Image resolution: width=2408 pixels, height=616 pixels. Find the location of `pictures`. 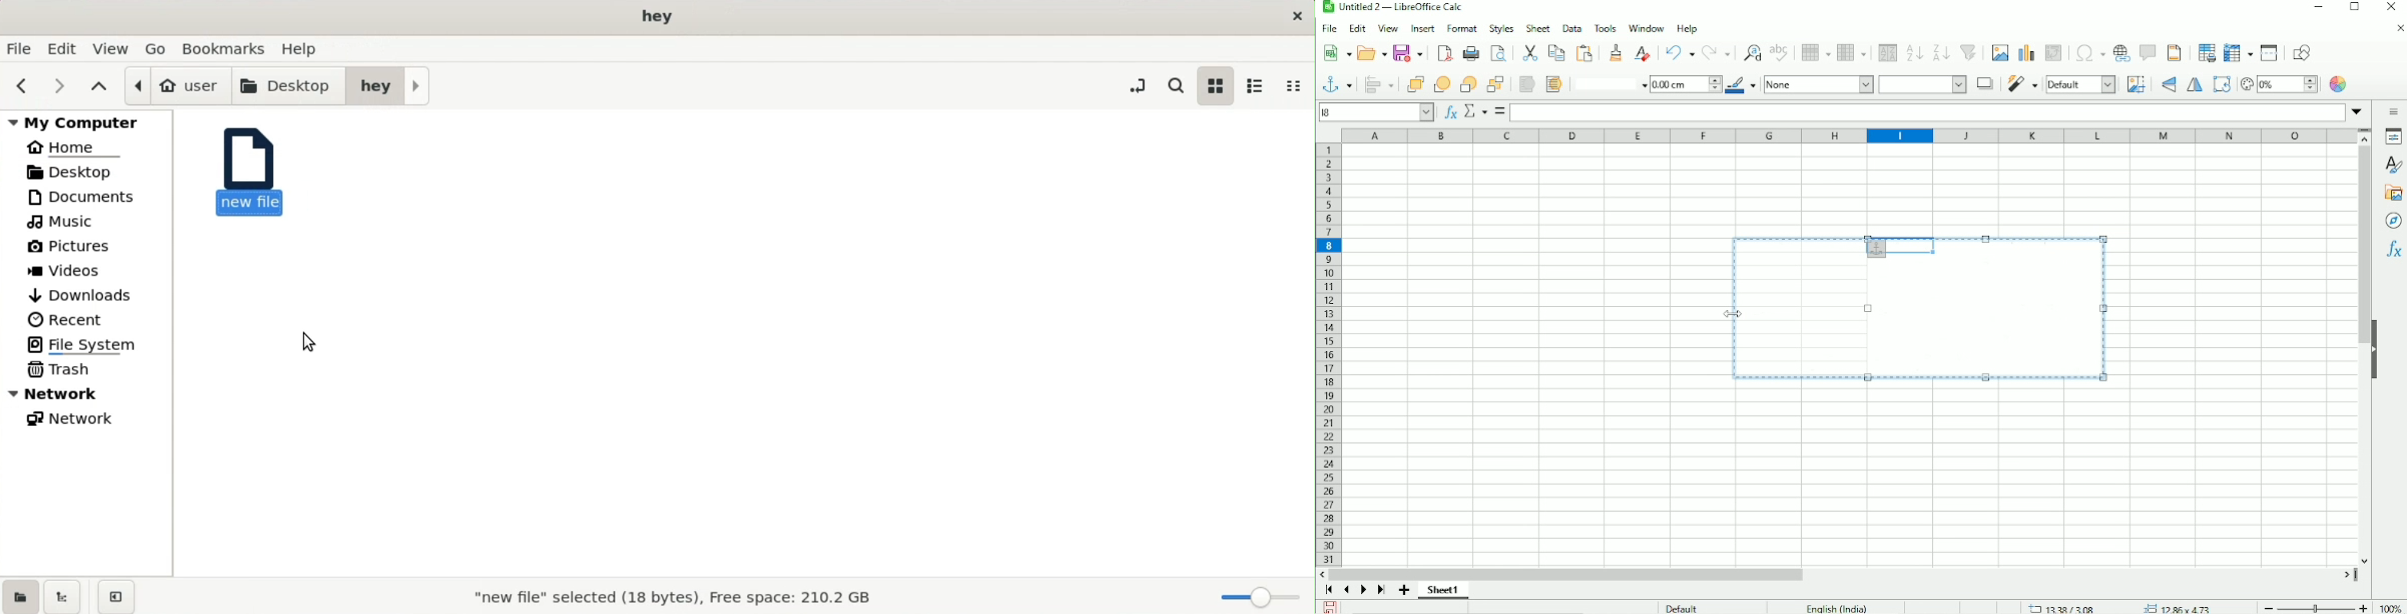

pictures is located at coordinates (76, 249).